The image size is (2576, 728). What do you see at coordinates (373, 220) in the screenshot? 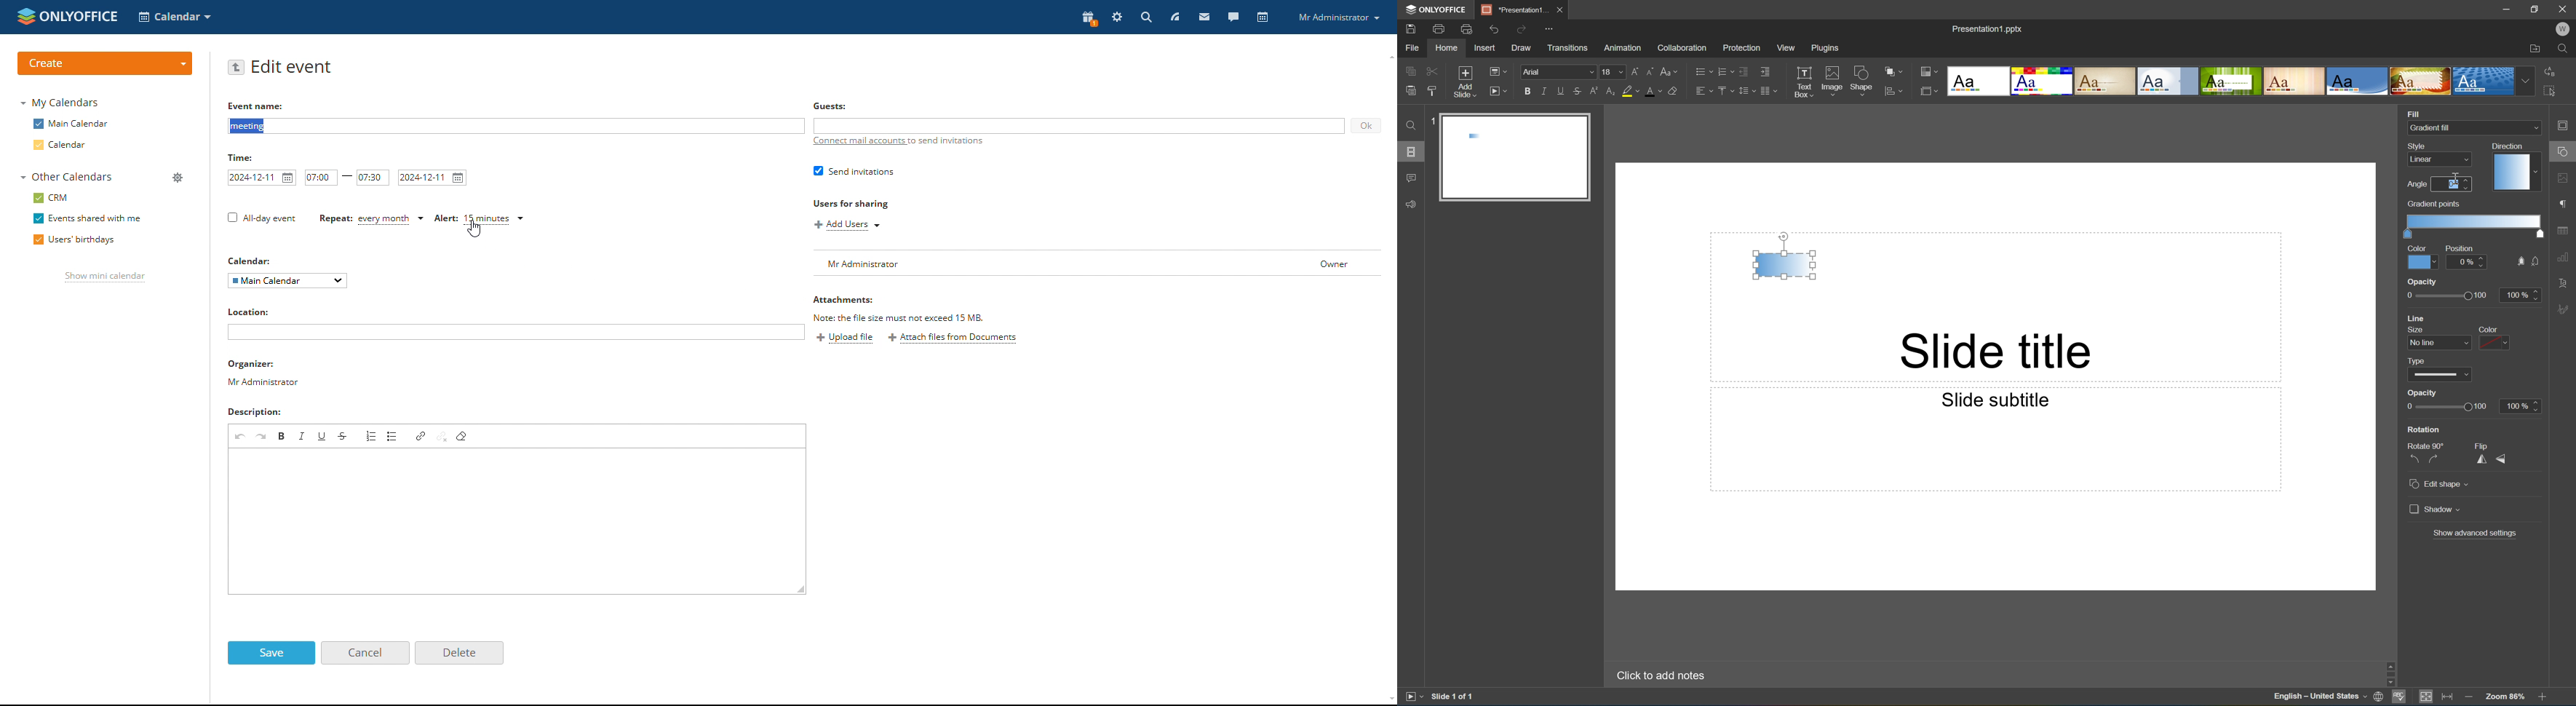
I see `event repetition` at bounding box center [373, 220].